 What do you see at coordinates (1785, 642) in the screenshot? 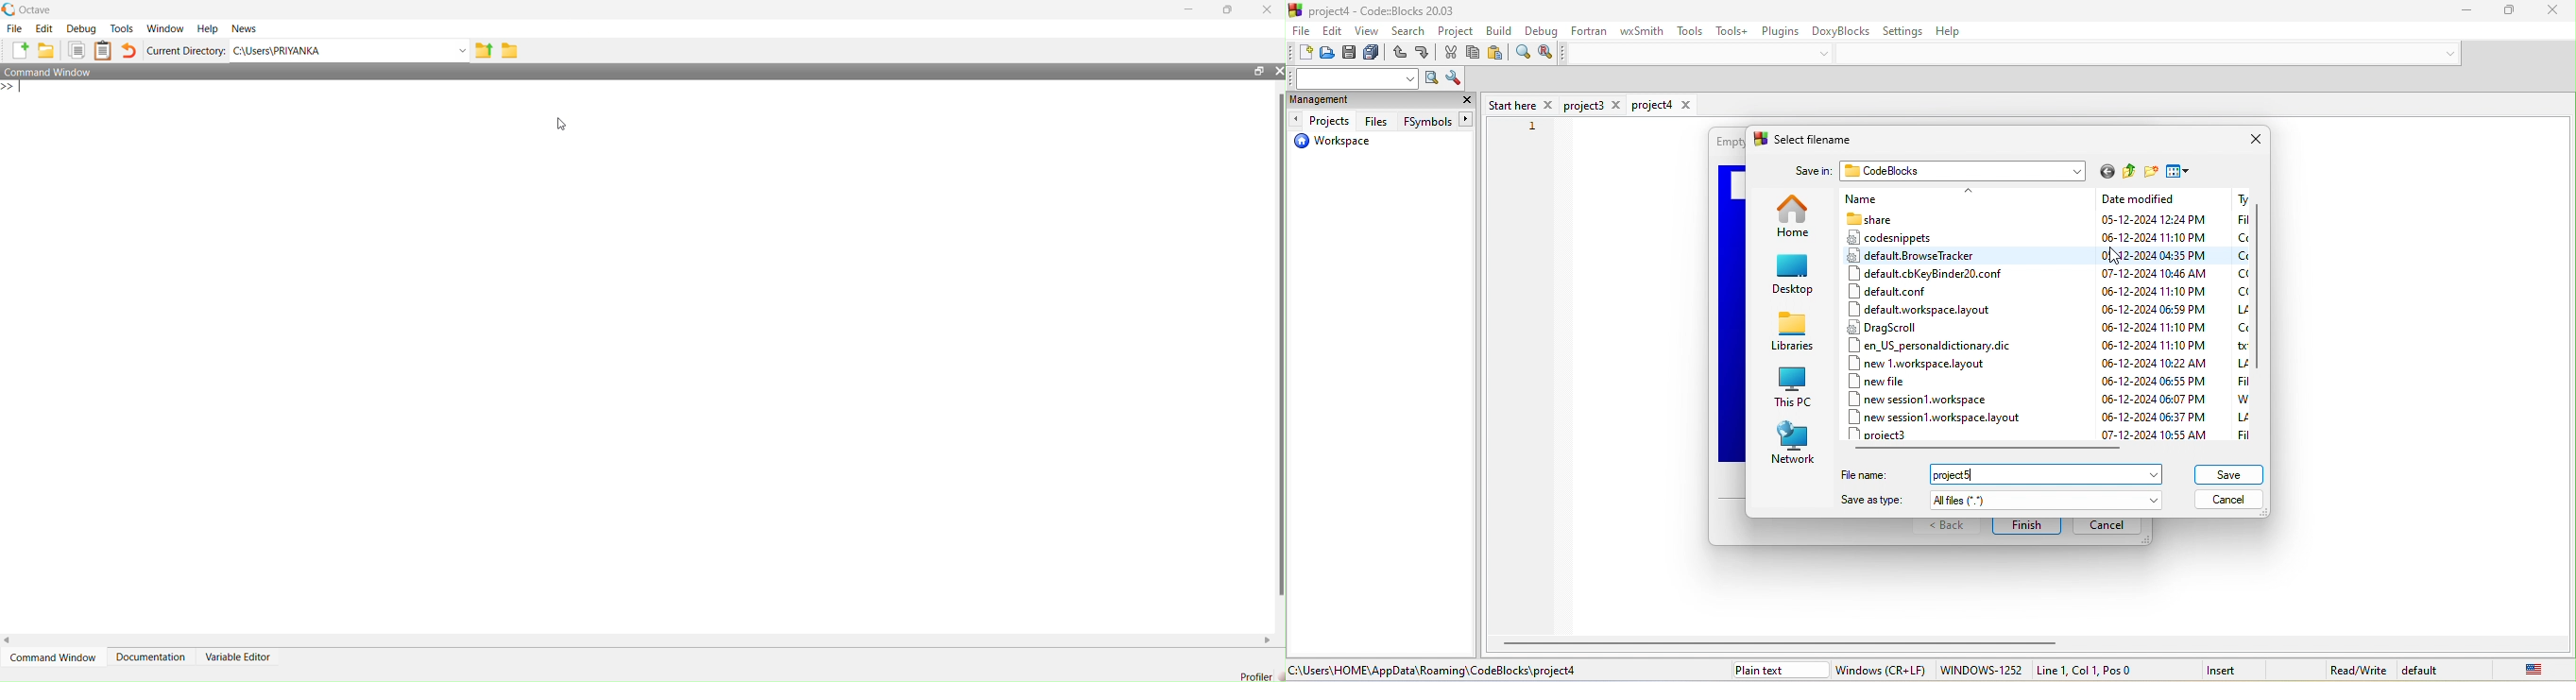
I see `horizontal scroll bar` at bounding box center [1785, 642].